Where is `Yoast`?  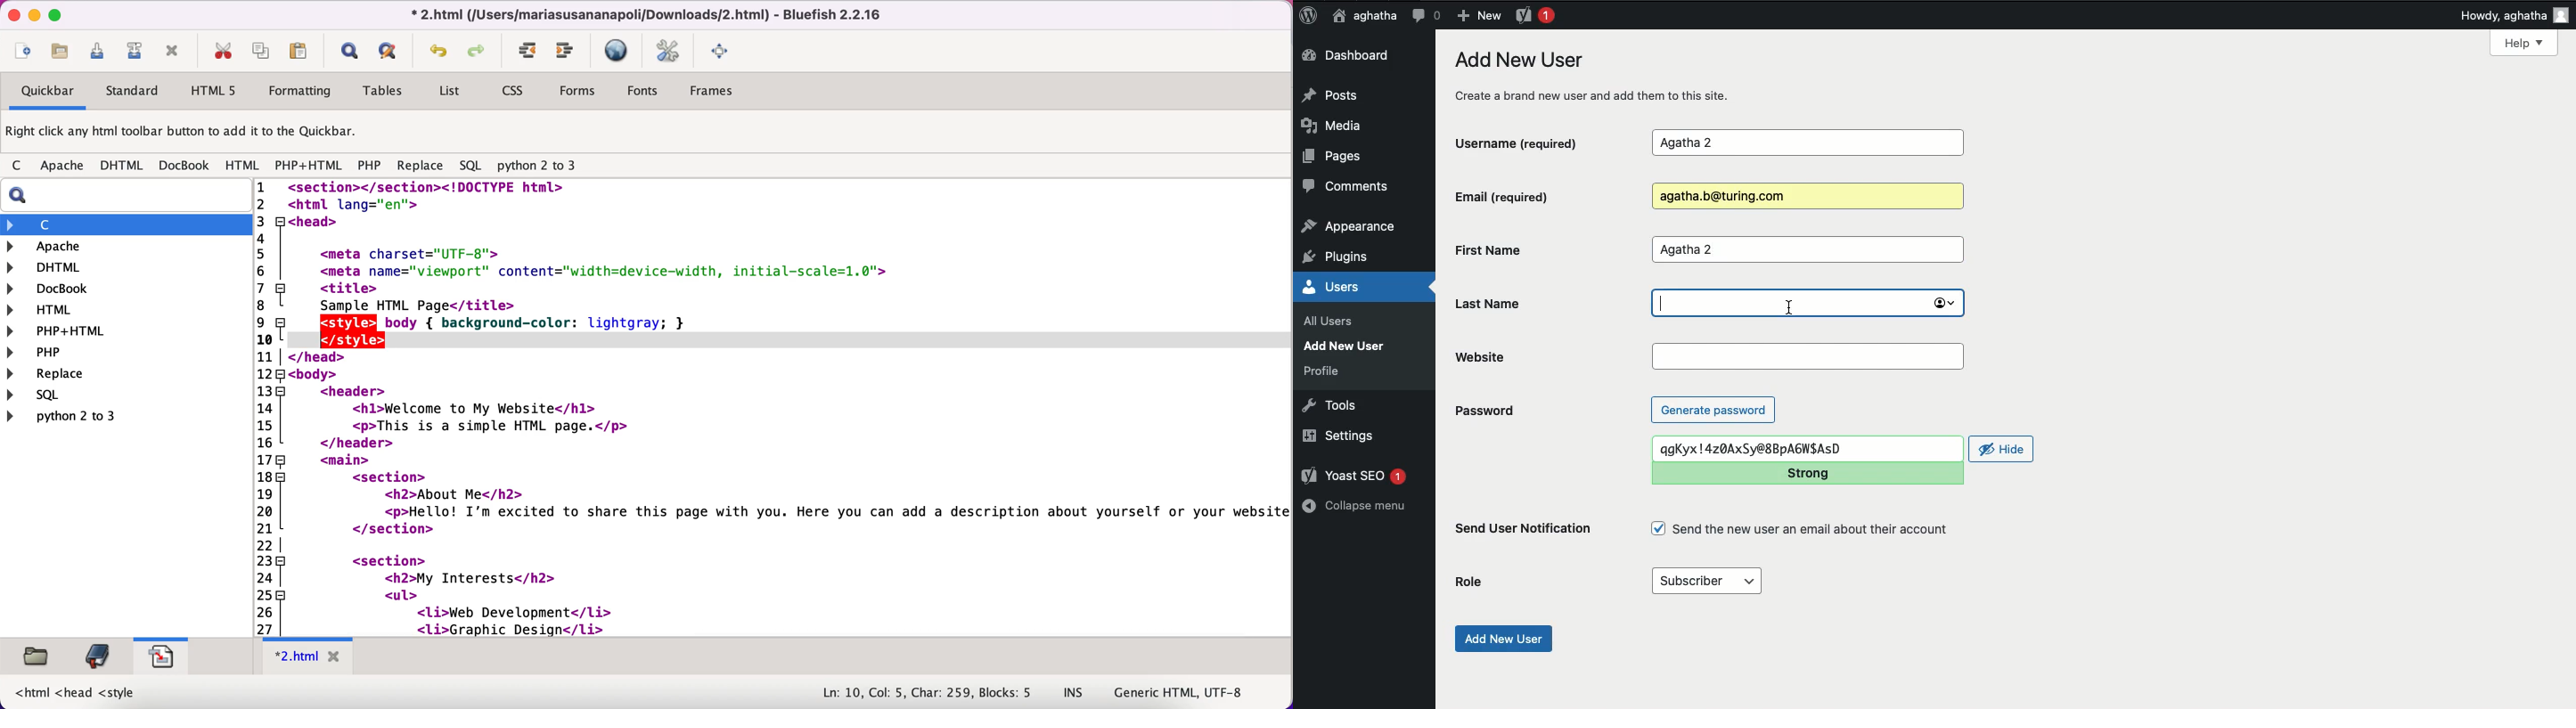 Yoast is located at coordinates (1533, 14).